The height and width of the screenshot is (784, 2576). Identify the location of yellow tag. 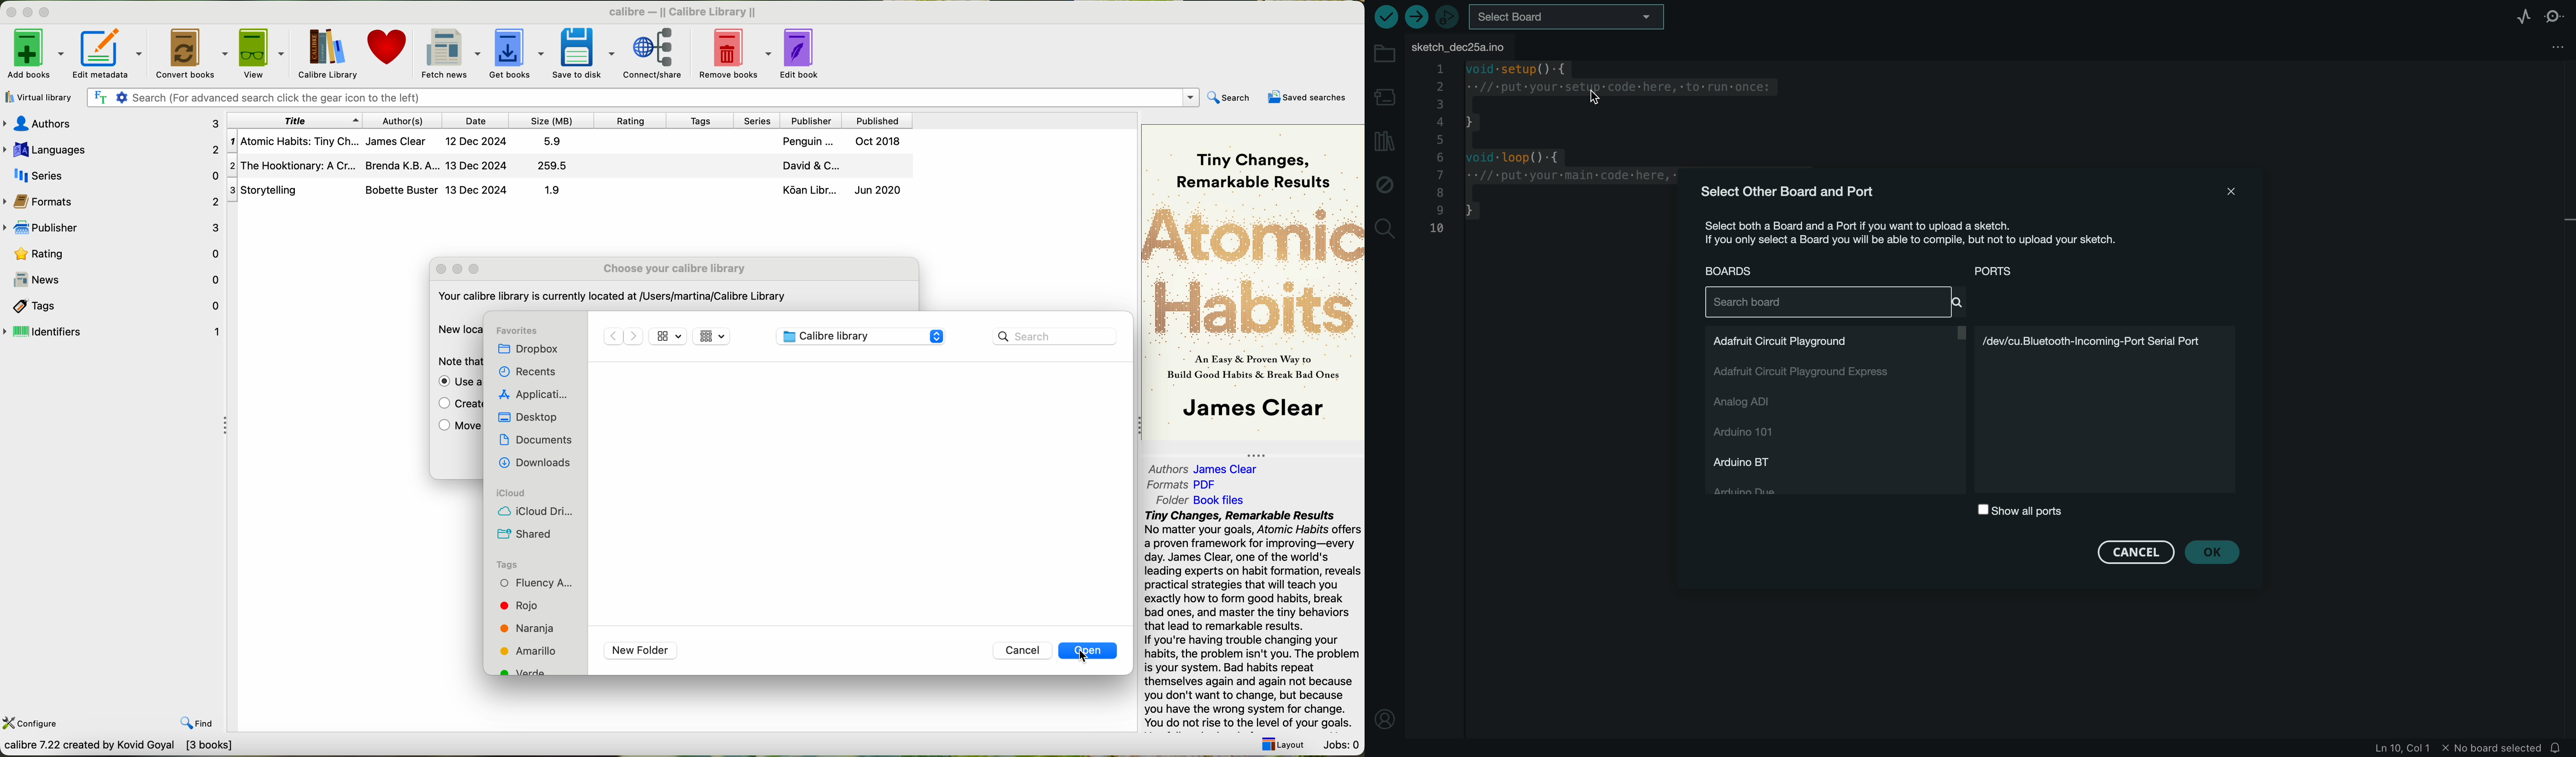
(539, 652).